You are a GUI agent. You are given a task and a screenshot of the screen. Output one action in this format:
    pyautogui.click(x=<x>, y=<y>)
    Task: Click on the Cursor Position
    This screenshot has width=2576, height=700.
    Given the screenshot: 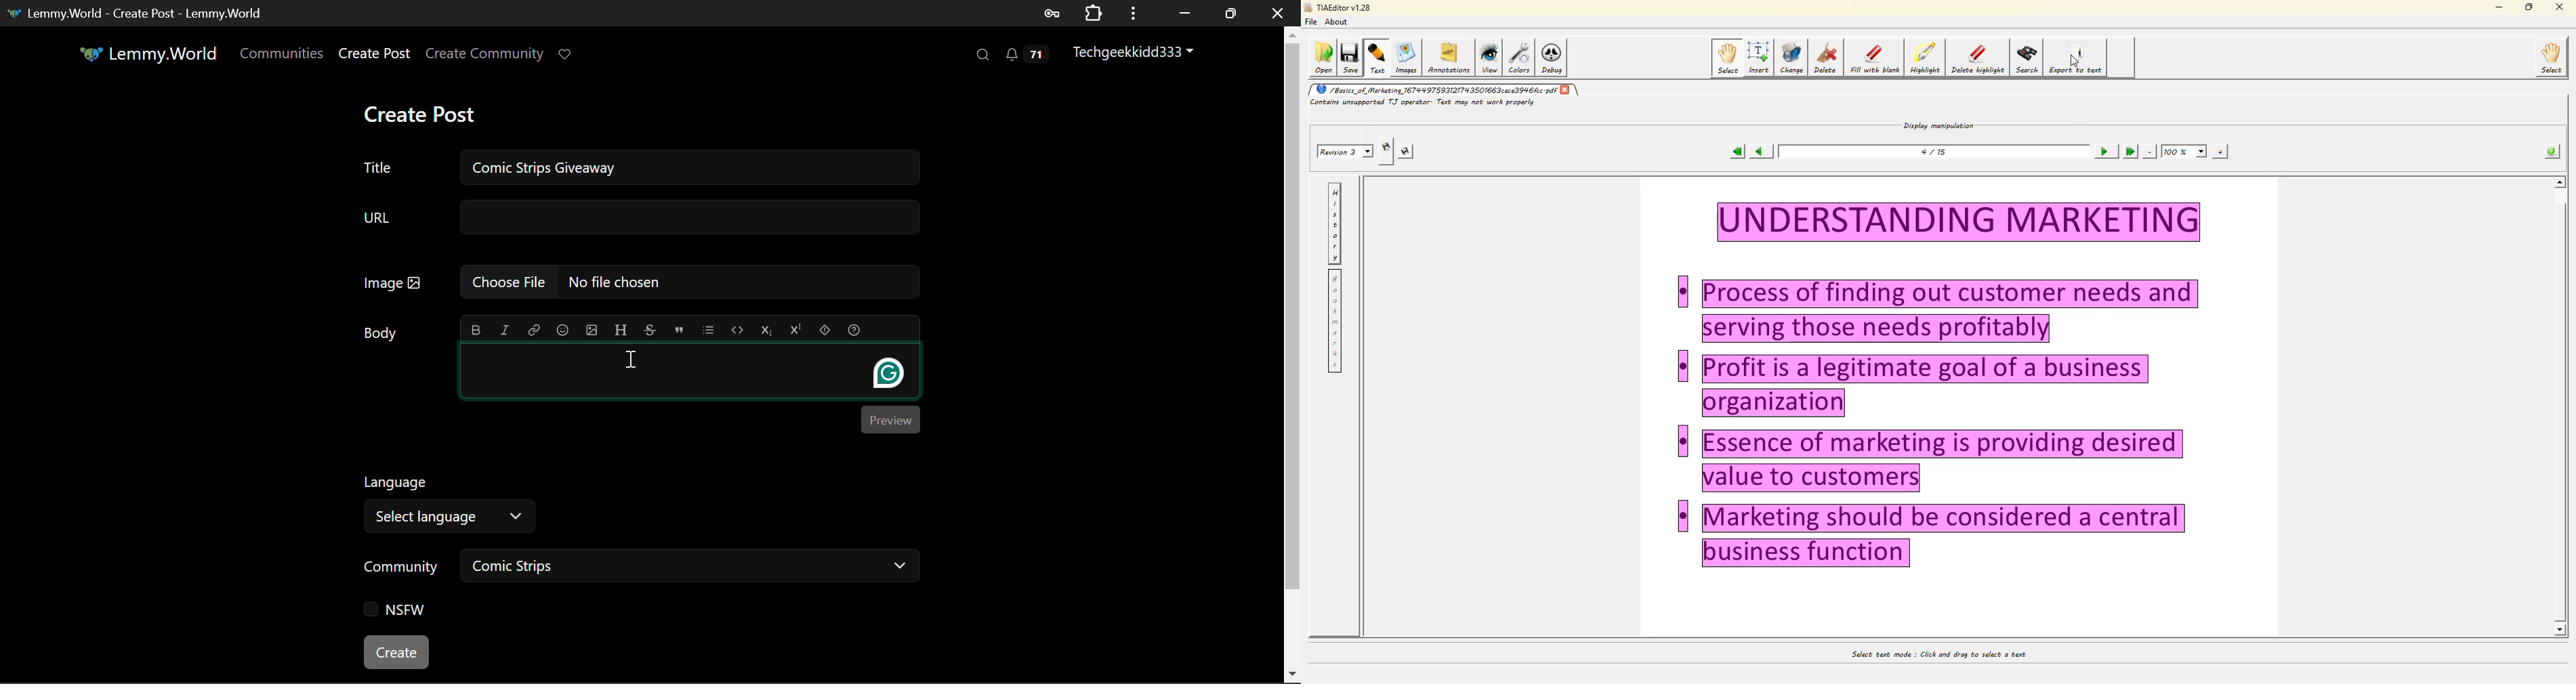 What is the action you would take?
    pyautogui.click(x=633, y=361)
    